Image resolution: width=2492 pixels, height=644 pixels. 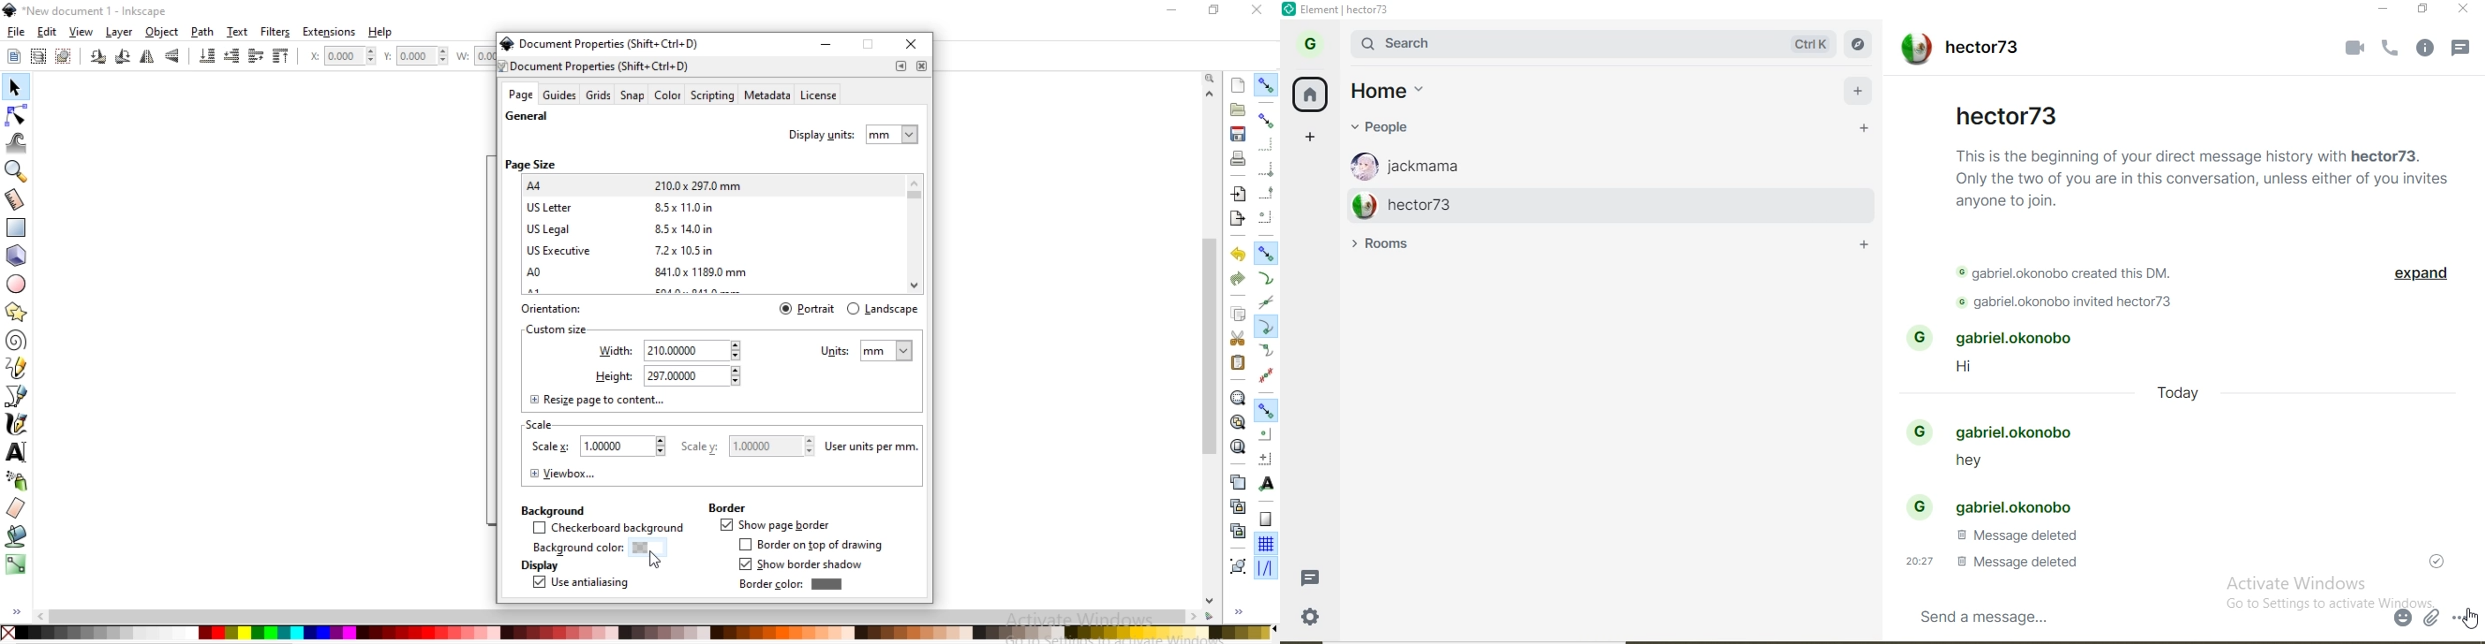 What do you see at coordinates (1237, 219) in the screenshot?
I see `export a document` at bounding box center [1237, 219].